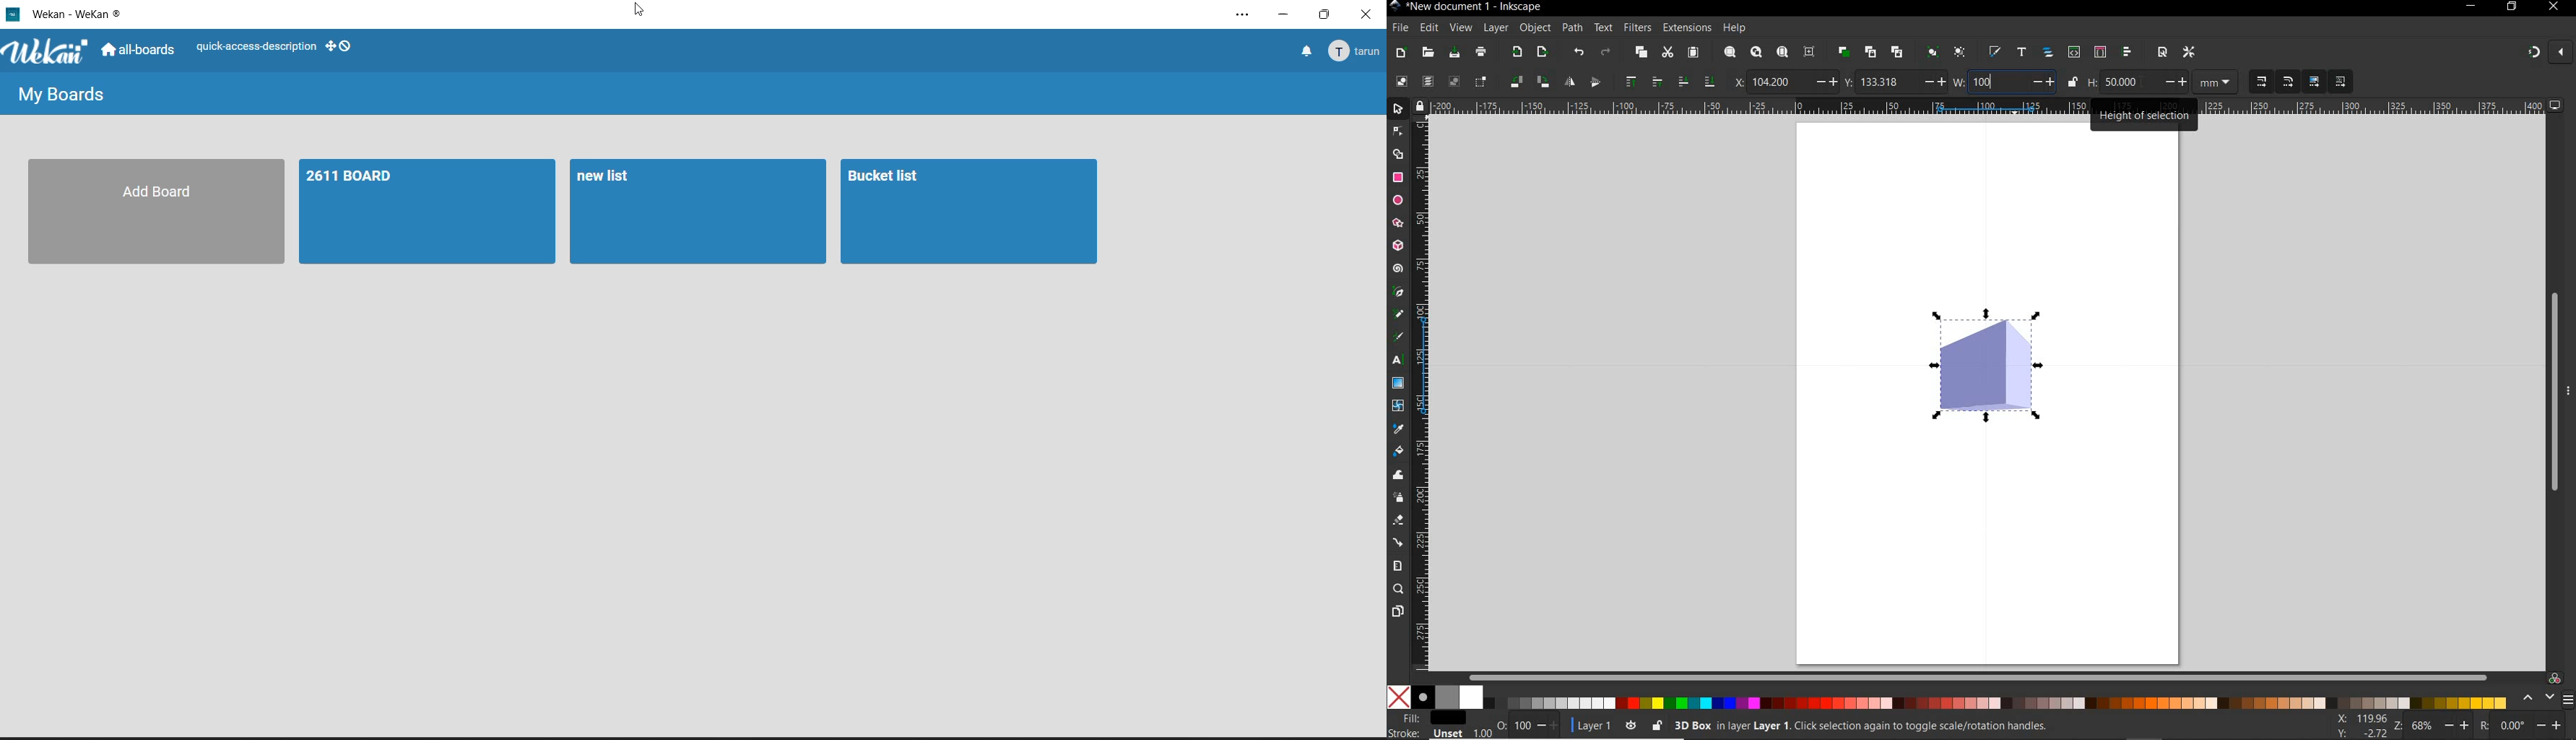 Image resolution: width=2576 pixels, height=756 pixels. I want to click on 100, so click(1996, 82).